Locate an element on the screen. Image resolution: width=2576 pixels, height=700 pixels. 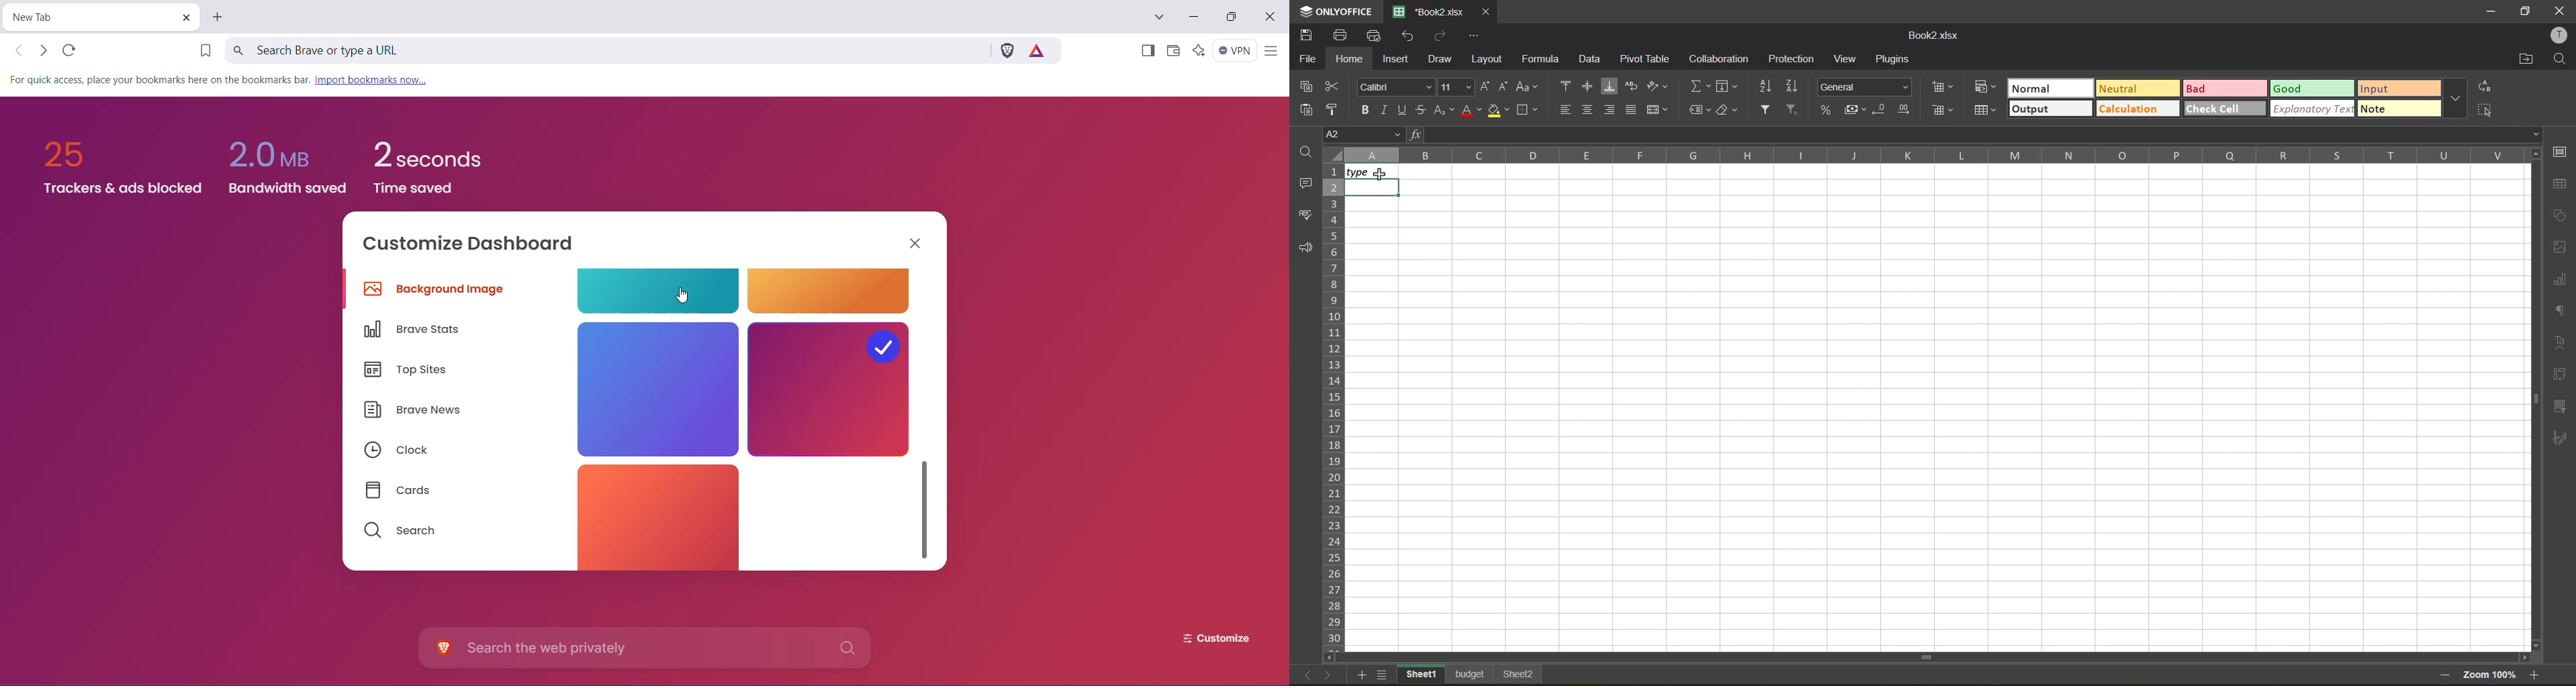
save is located at coordinates (1302, 33).